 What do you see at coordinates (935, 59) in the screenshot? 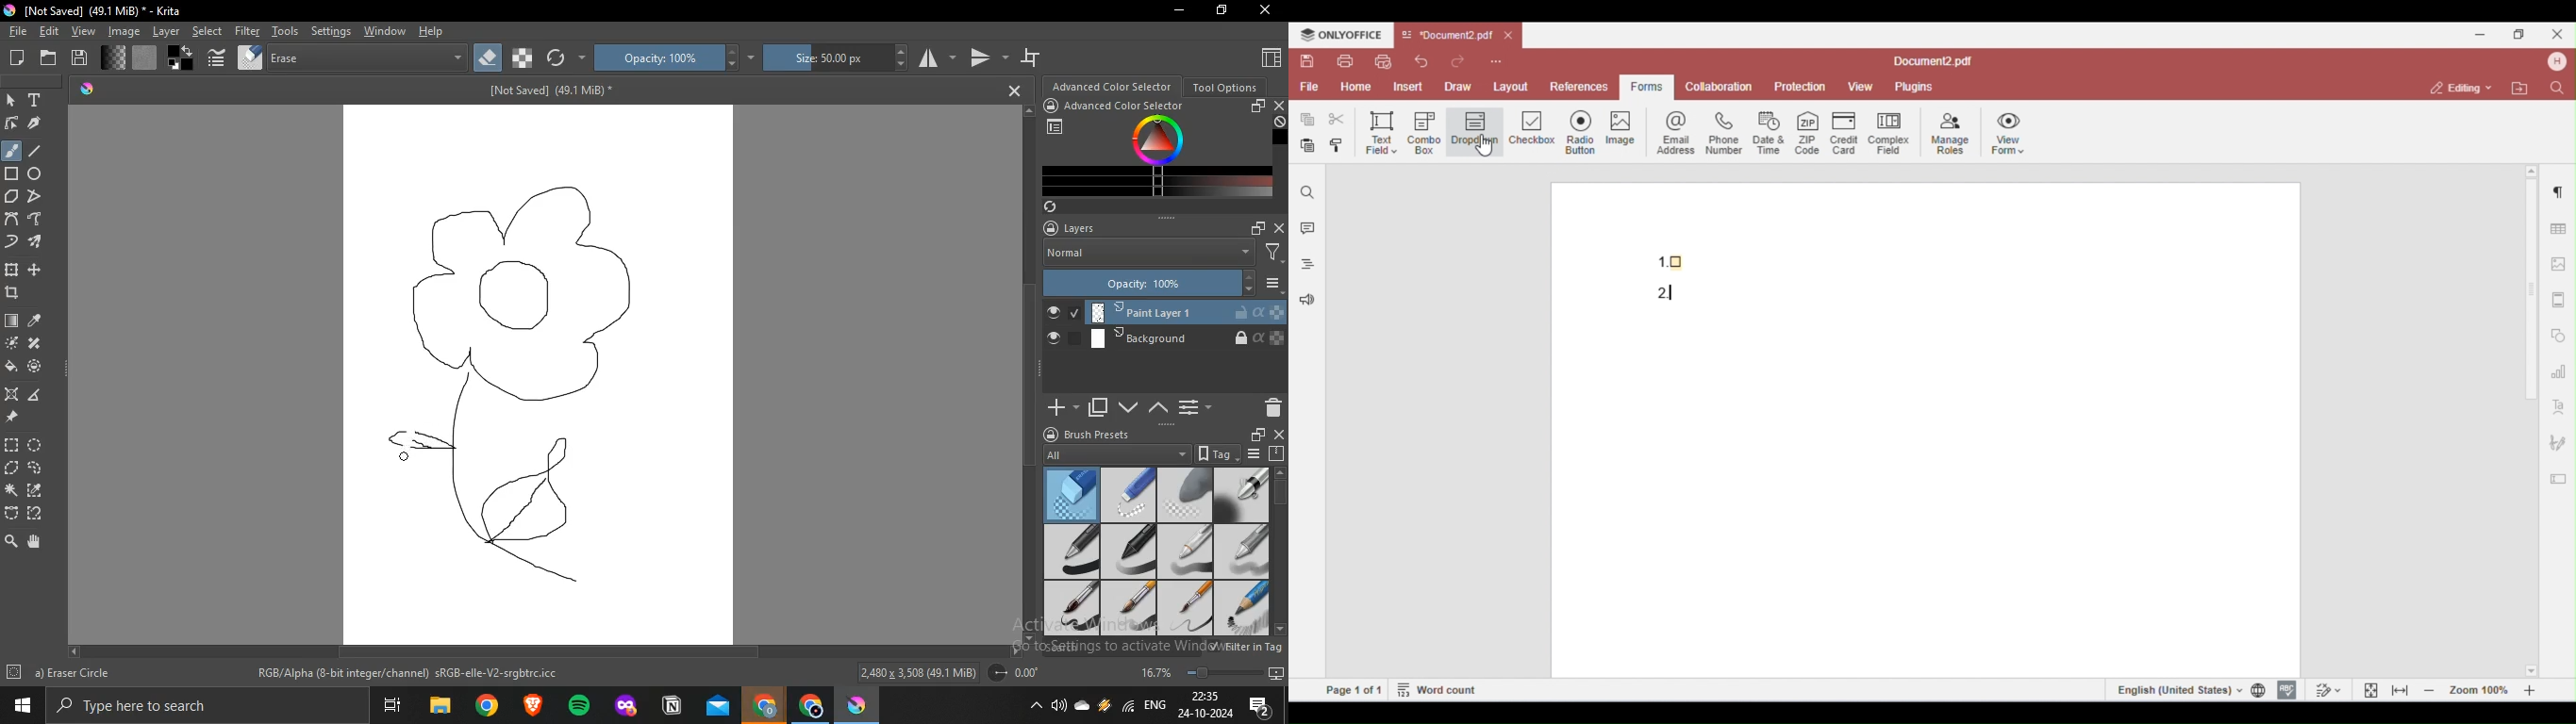
I see `horizontal mirror tool` at bounding box center [935, 59].